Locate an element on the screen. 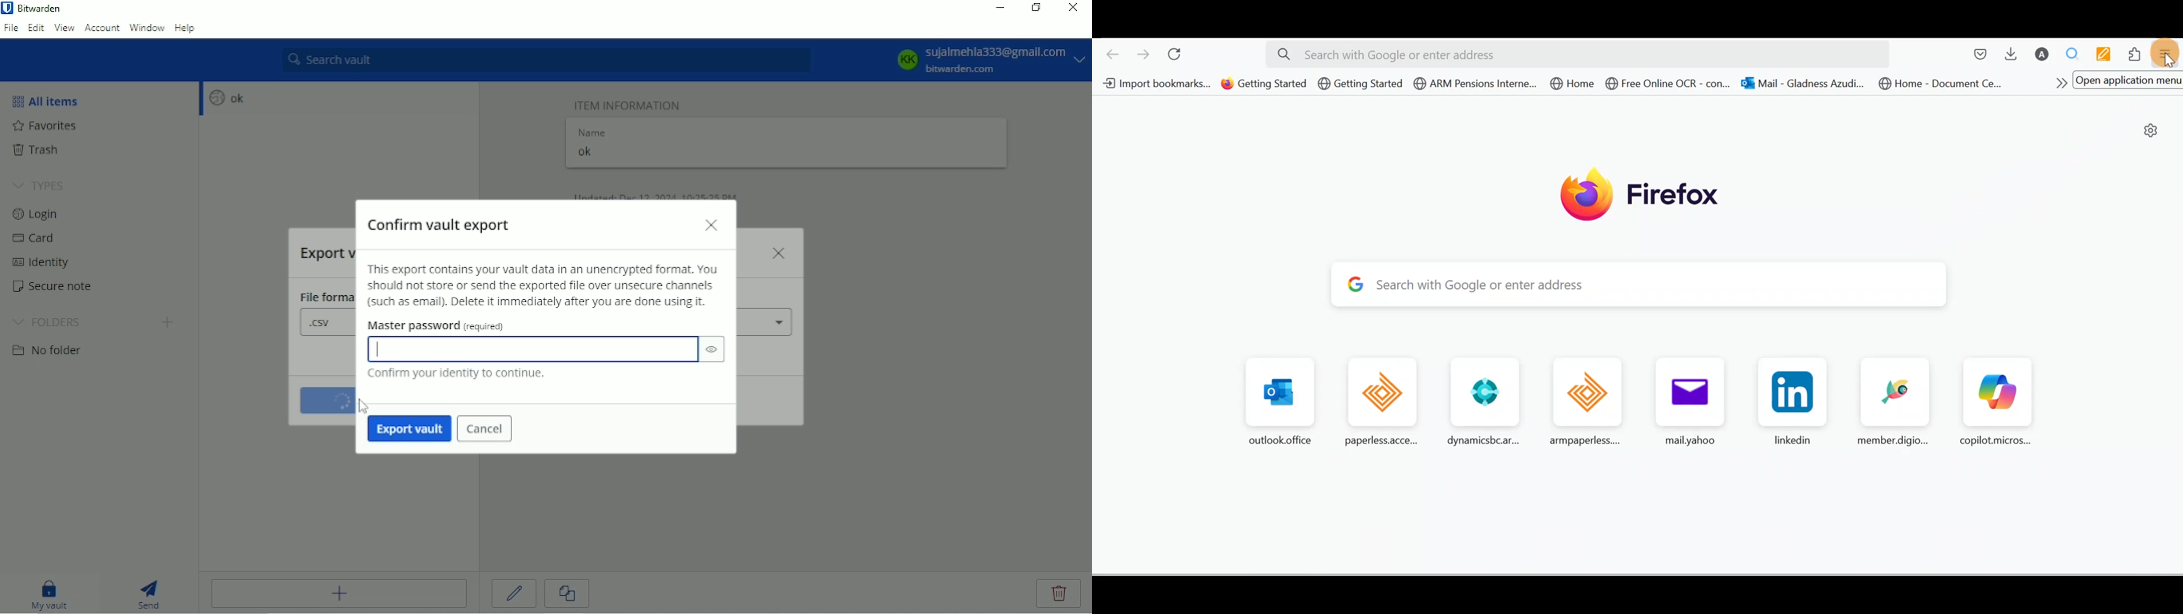  Bookmark 1 is located at coordinates (1155, 84).